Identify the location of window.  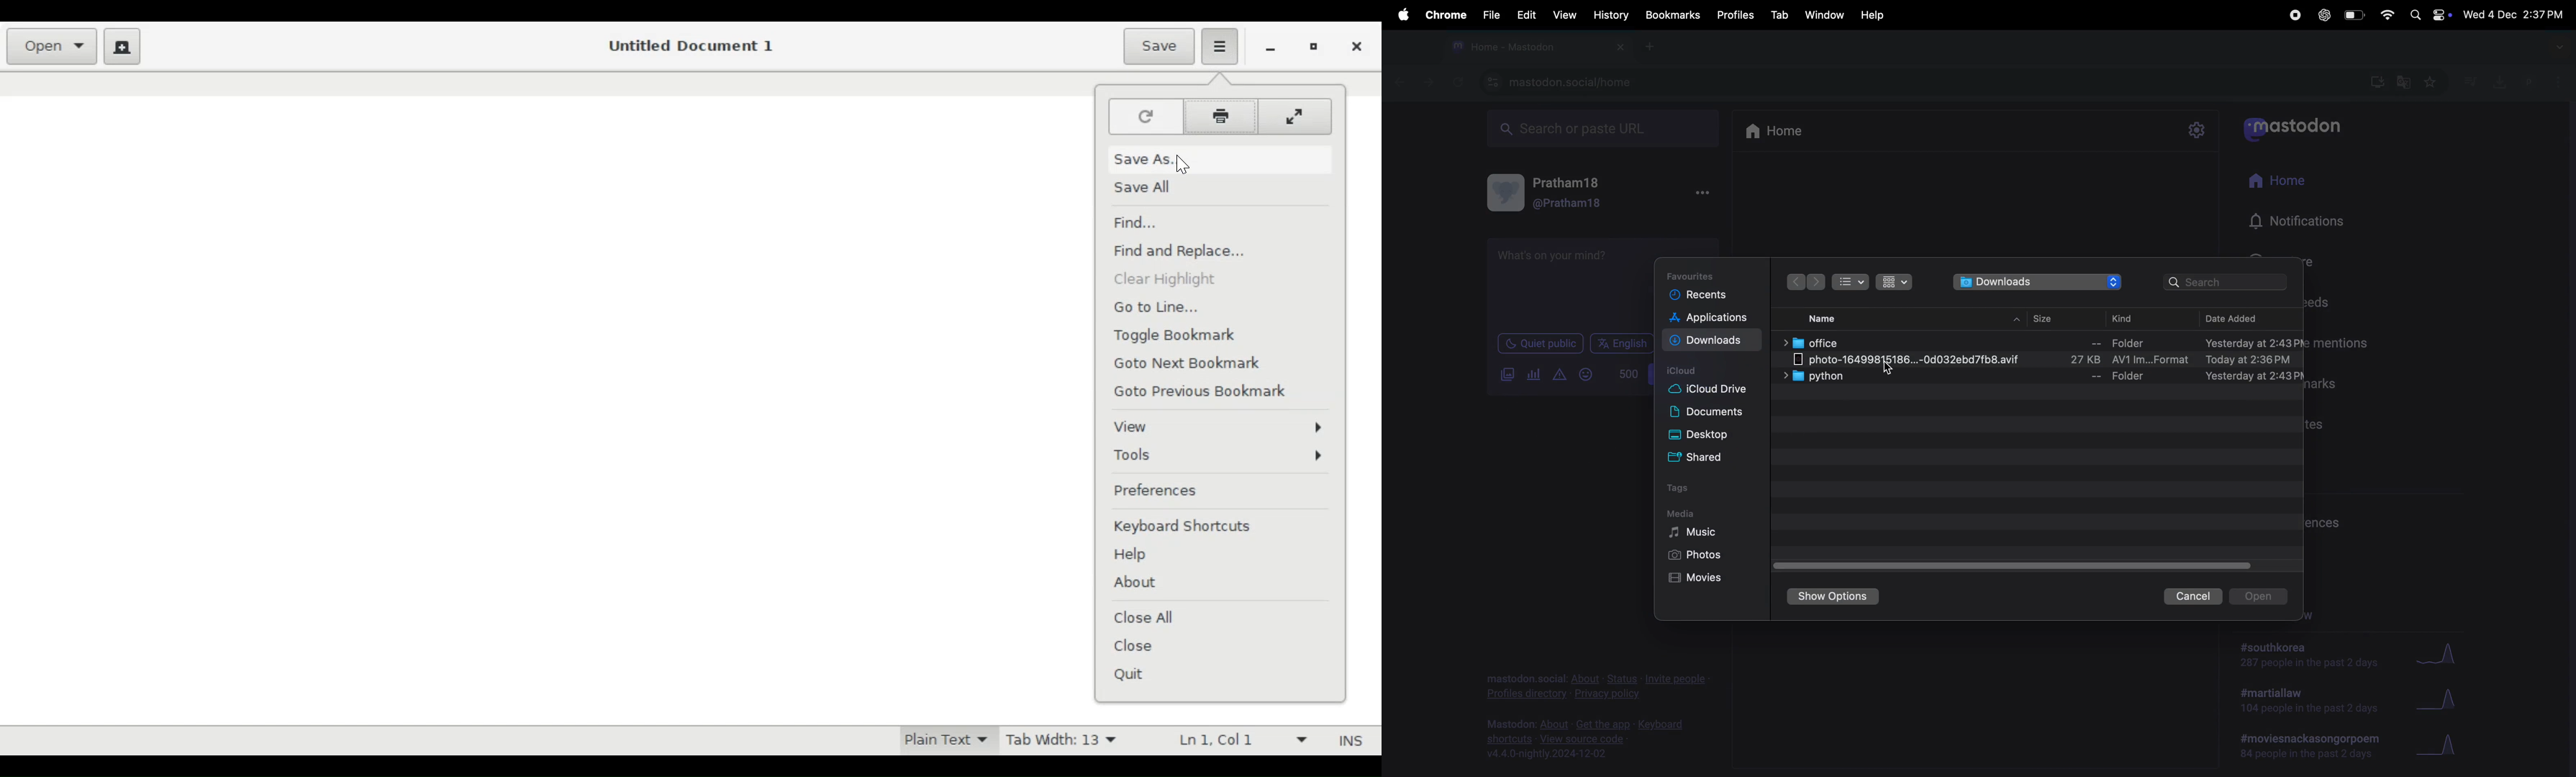
(1825, 13).